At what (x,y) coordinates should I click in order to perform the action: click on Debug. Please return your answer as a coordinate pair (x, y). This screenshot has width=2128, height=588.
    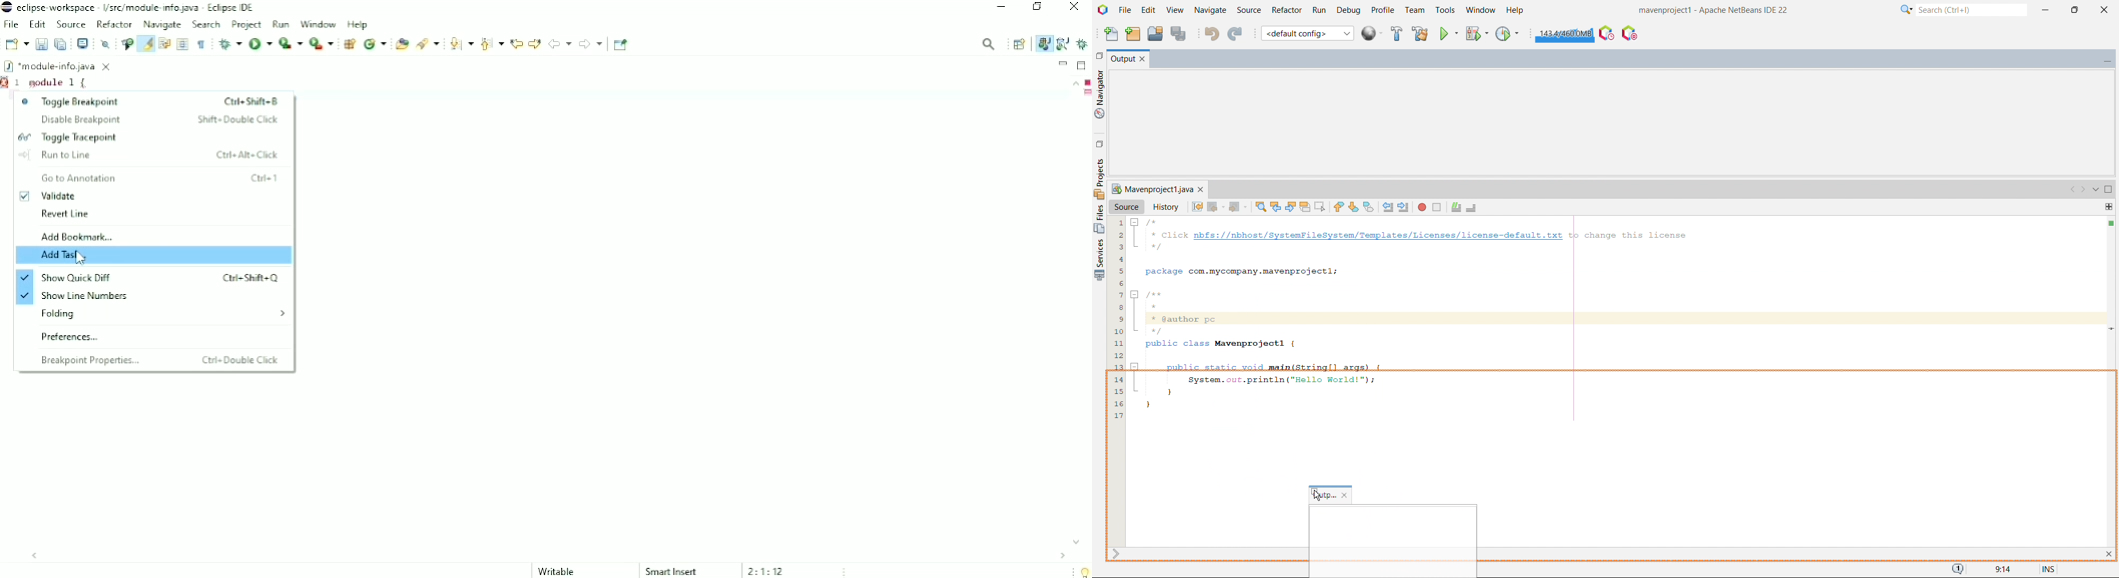
    Looking at the image, I should click on (1083, 44).